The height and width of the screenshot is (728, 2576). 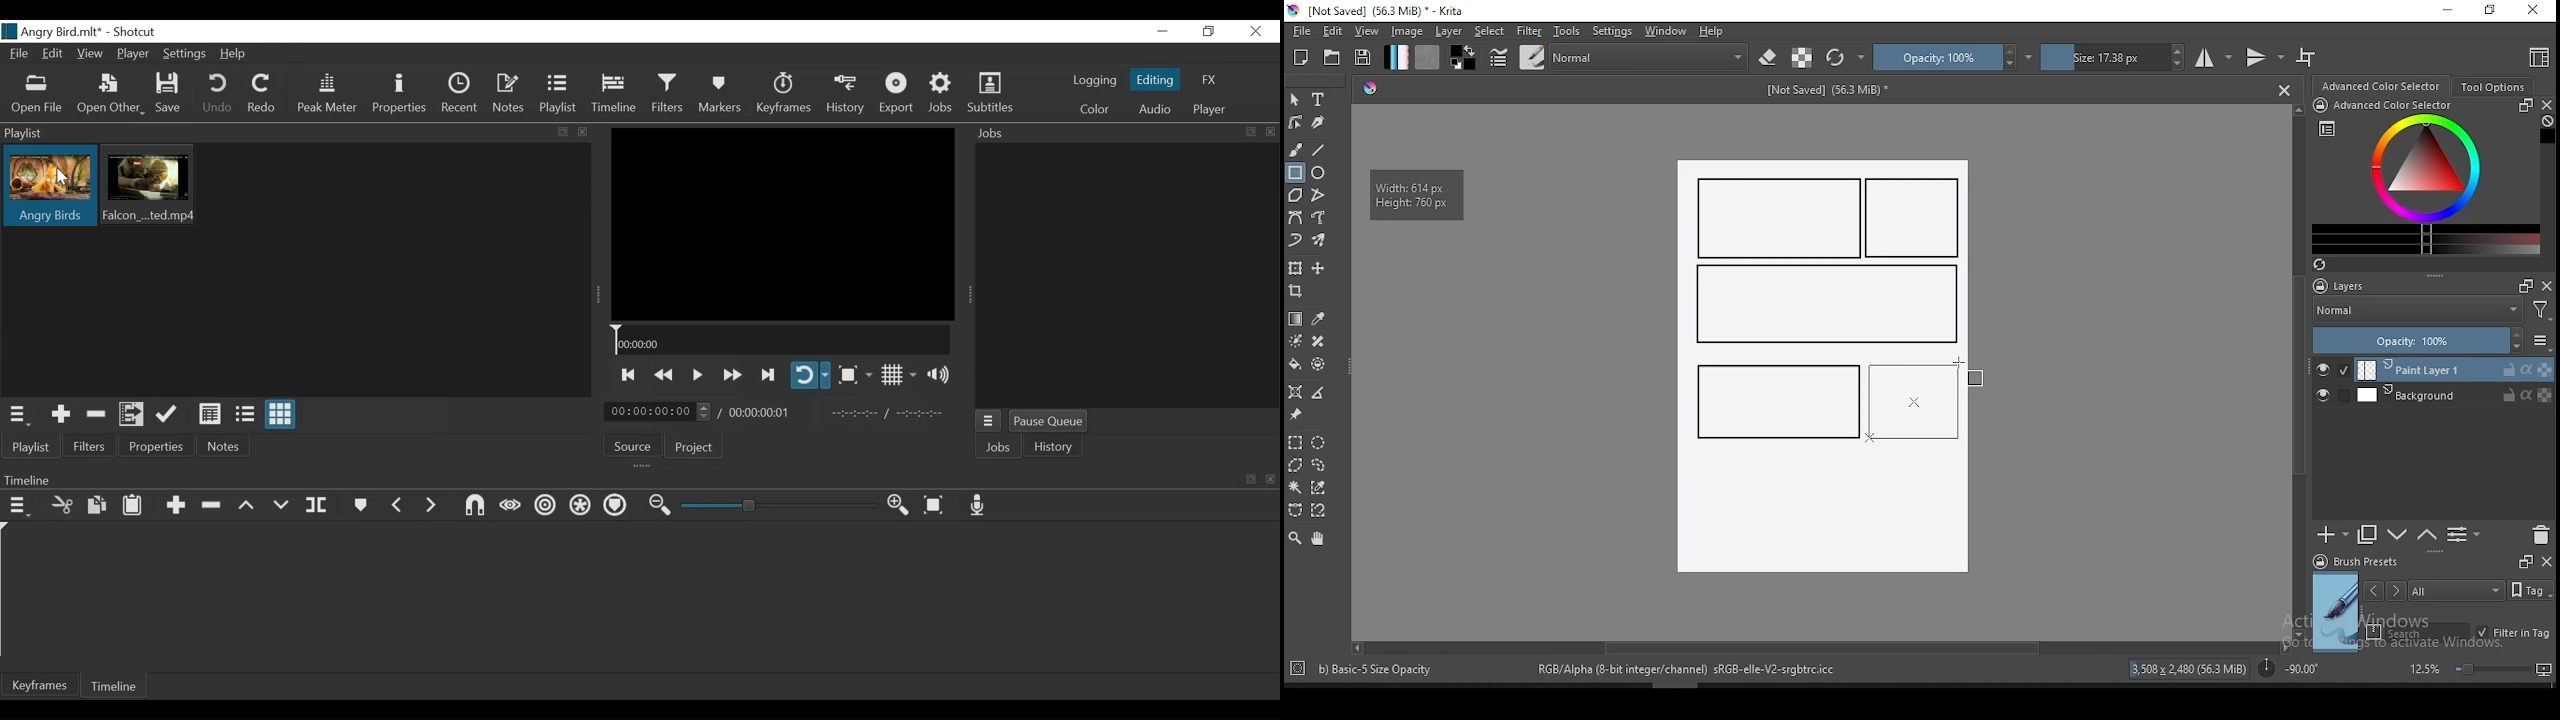 I want to click on Recent, so click(x=462, y=95).